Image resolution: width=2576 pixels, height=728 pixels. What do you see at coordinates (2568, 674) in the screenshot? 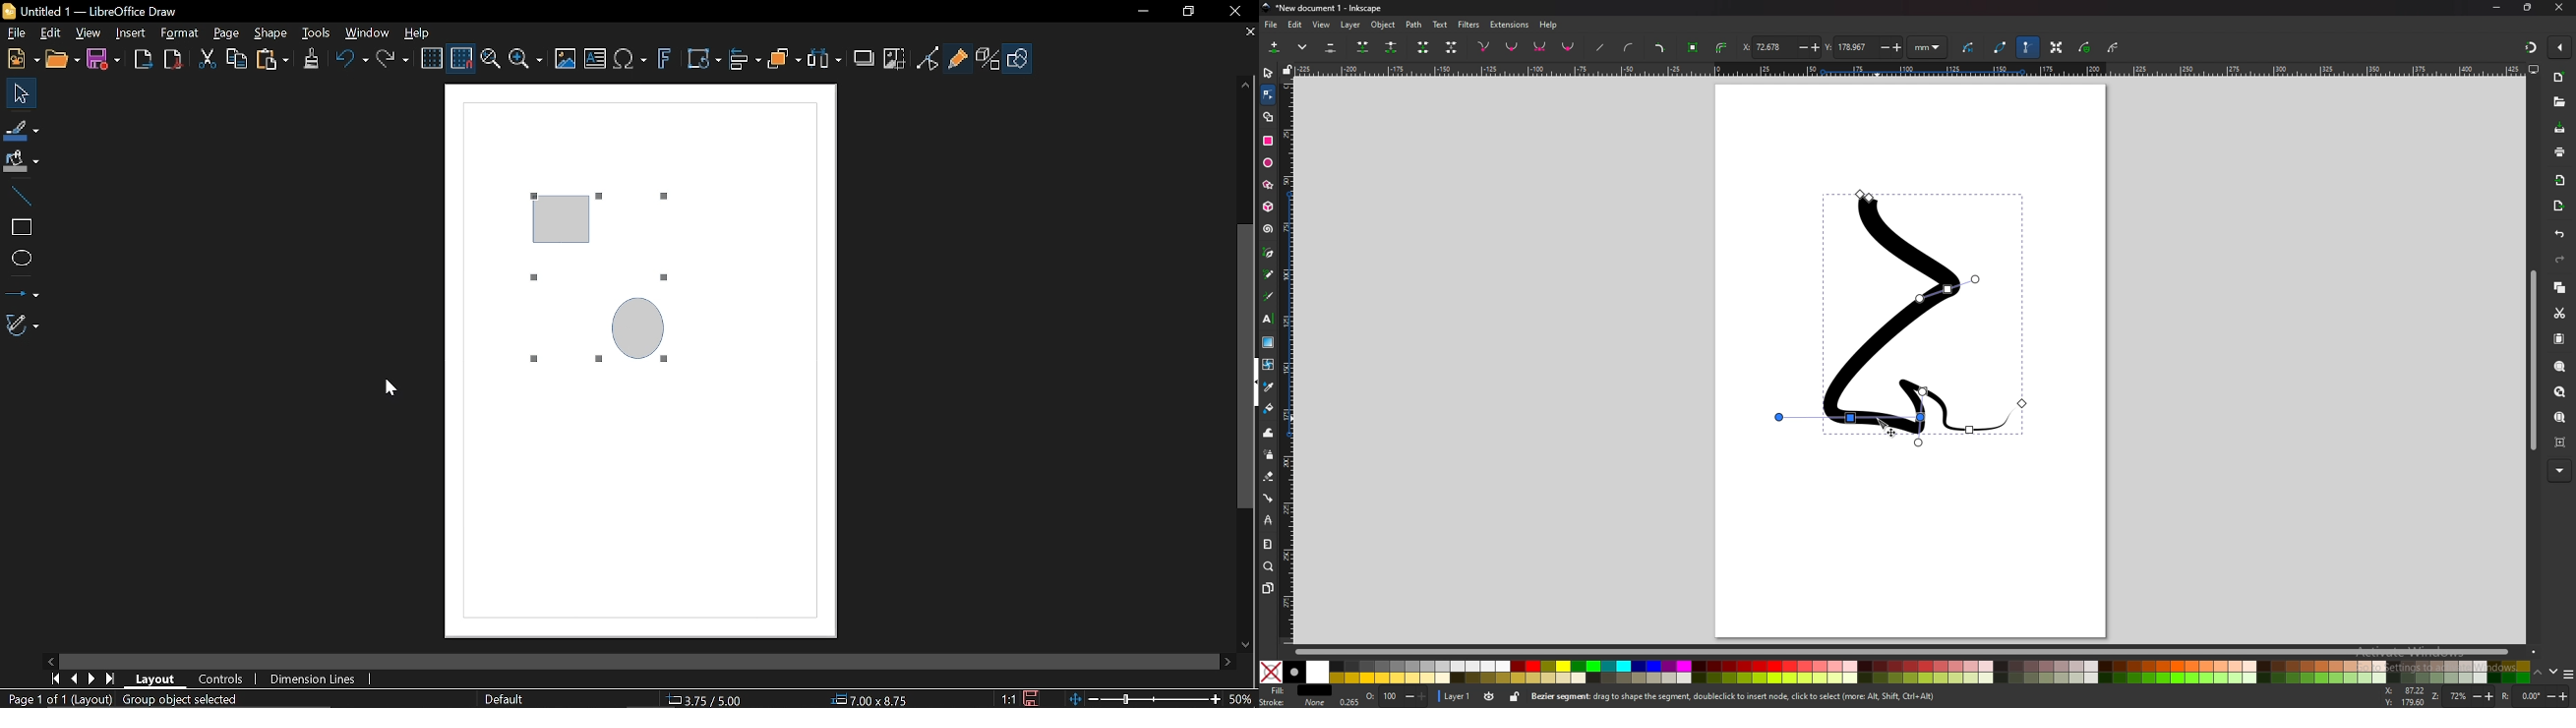
I see `options` at bounding box center [2568, 674].